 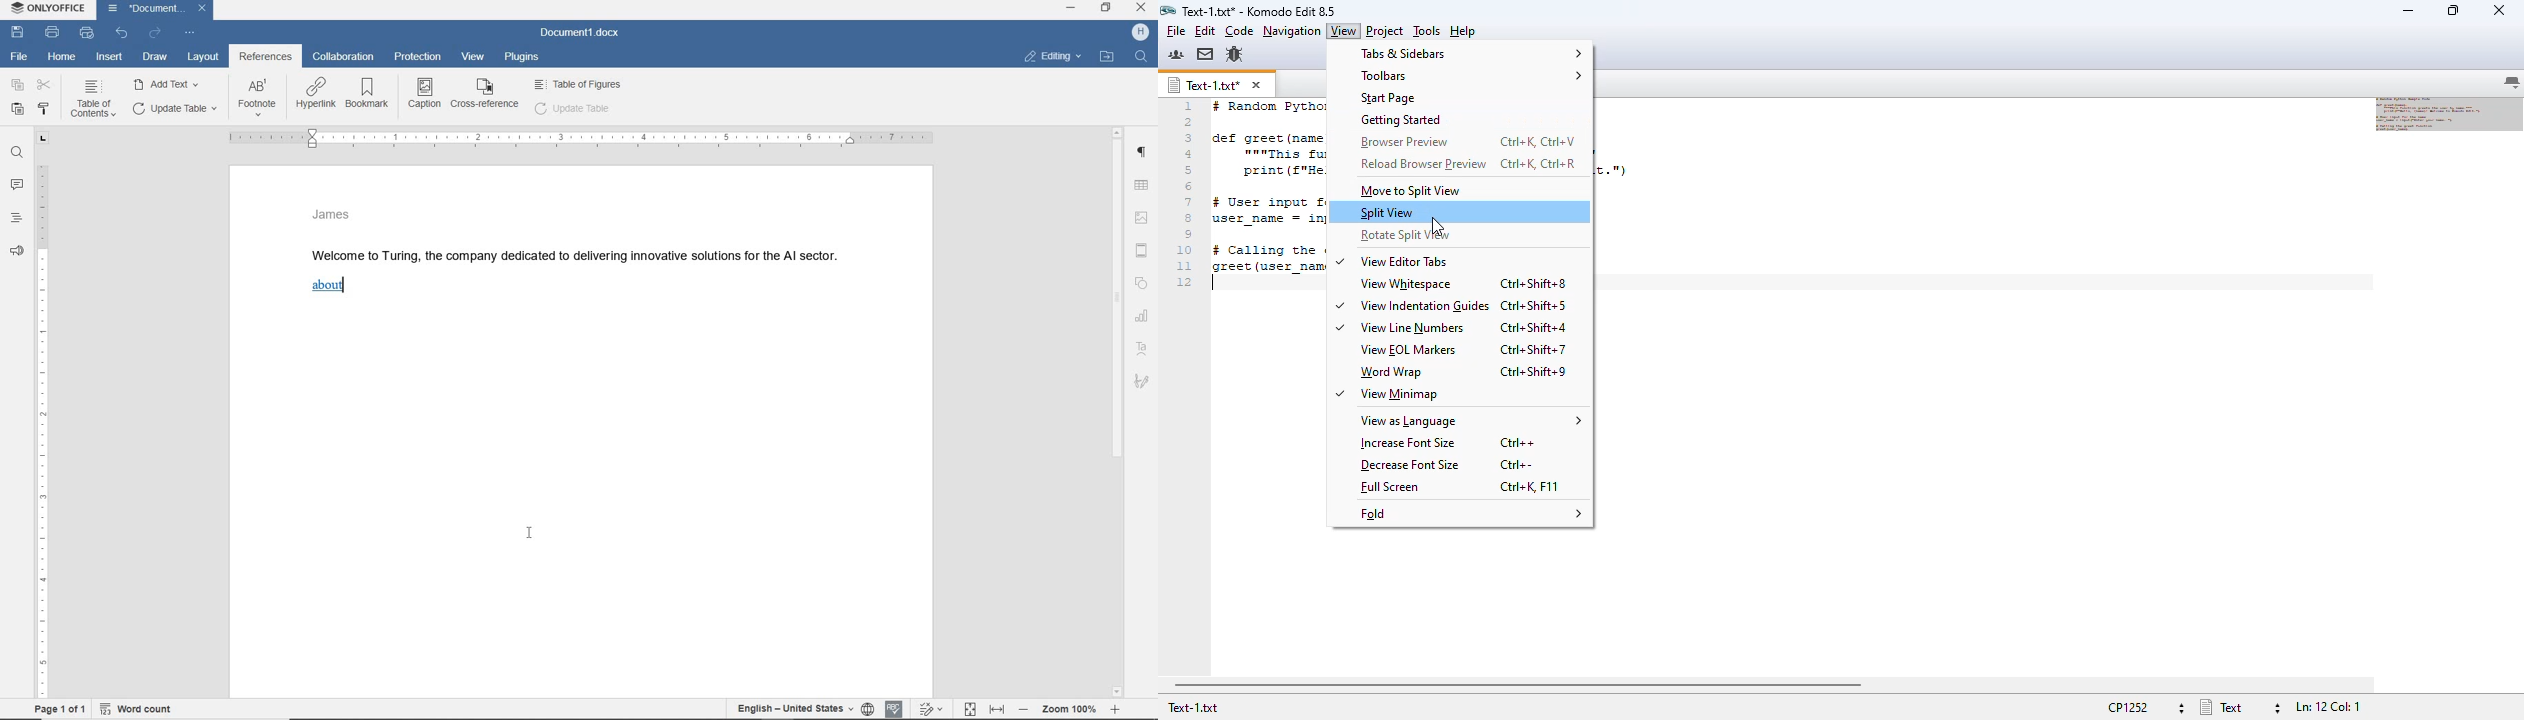 What do you see at coordinates (1470, 512) in the screenshot?
I see `fold` at bounding box center [1470, 512].